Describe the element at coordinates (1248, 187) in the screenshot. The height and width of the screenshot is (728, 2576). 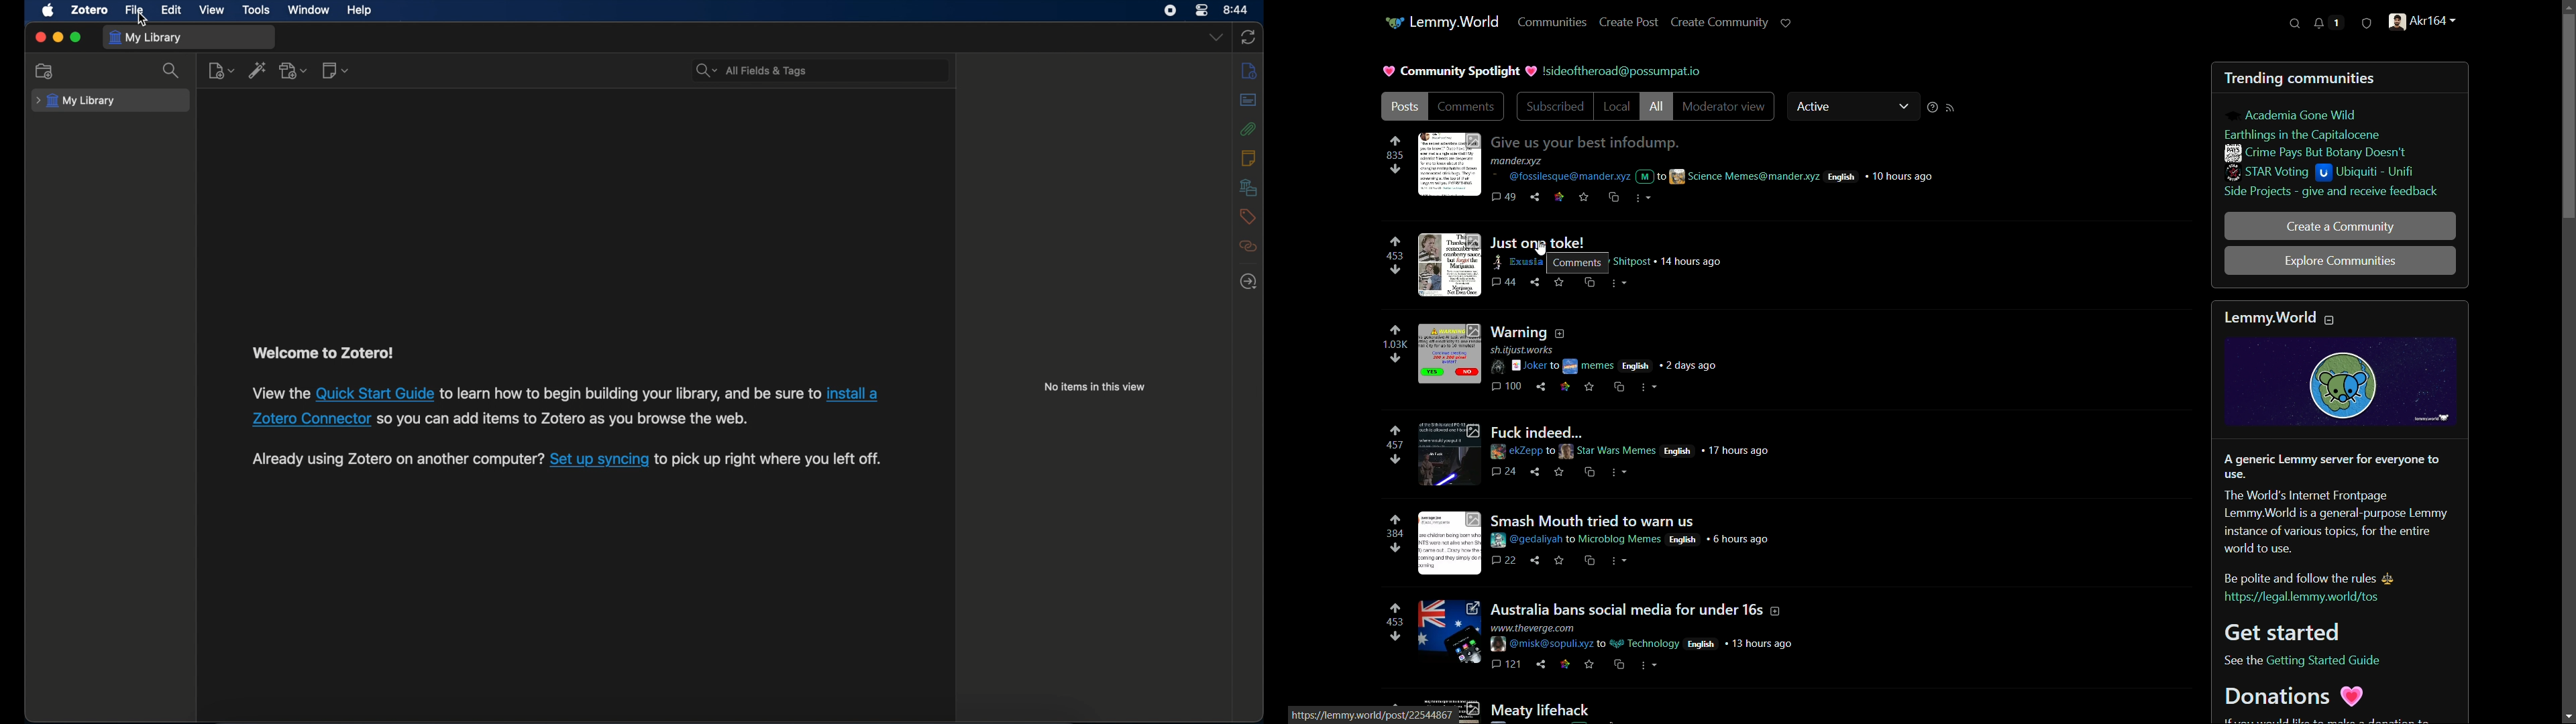
I see `libraries` at that location.